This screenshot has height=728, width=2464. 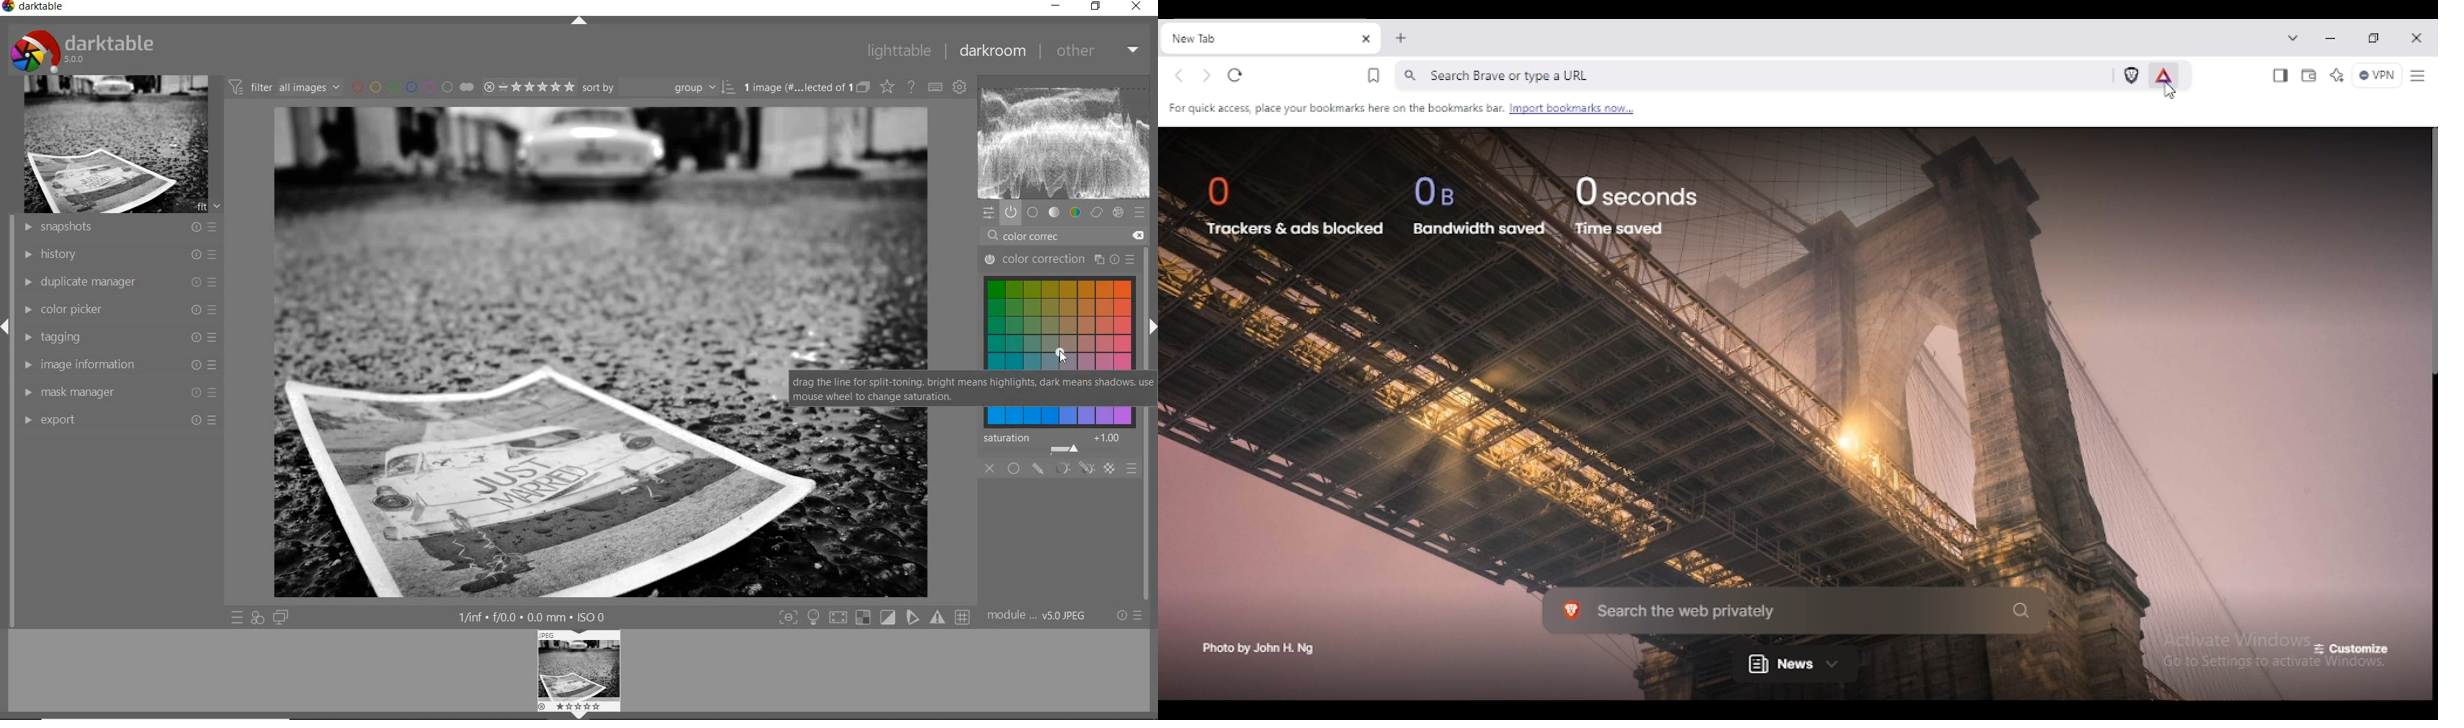 I want to click on expand/collapse, so click(x=7, y=328).